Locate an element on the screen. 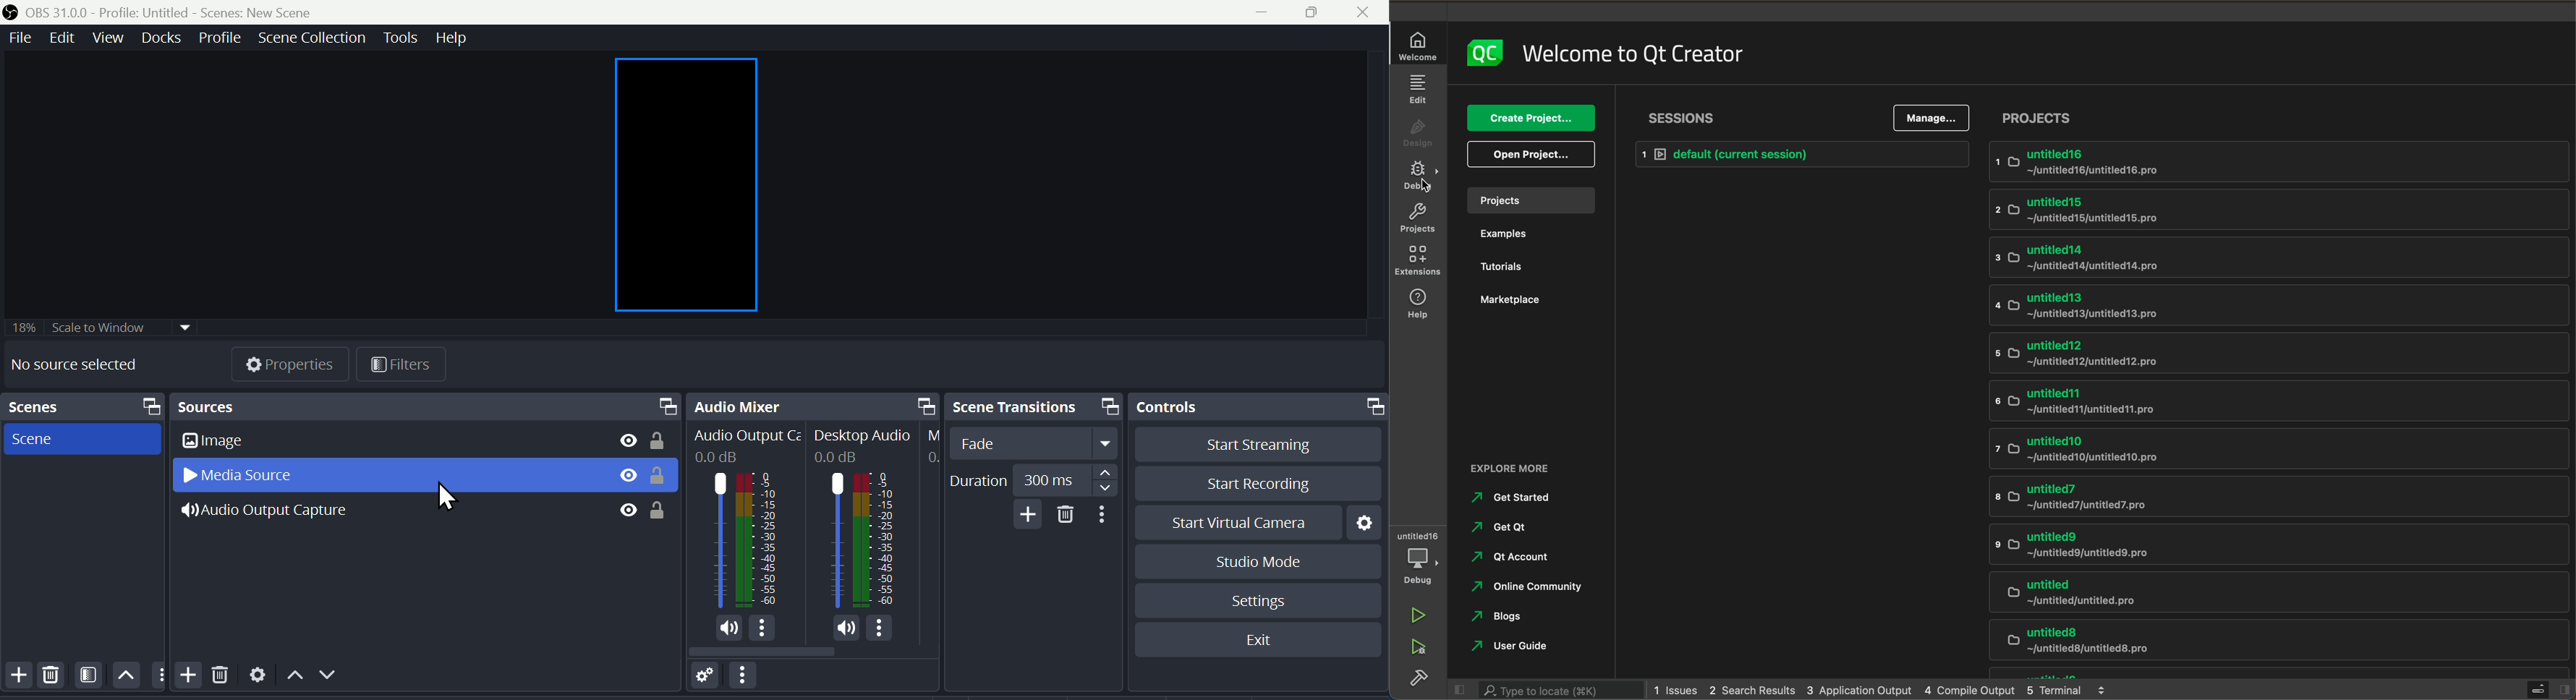 Image resolution: width=2576 pixels, height=700 pixels. maximise is located at coordinates (1314, 13).